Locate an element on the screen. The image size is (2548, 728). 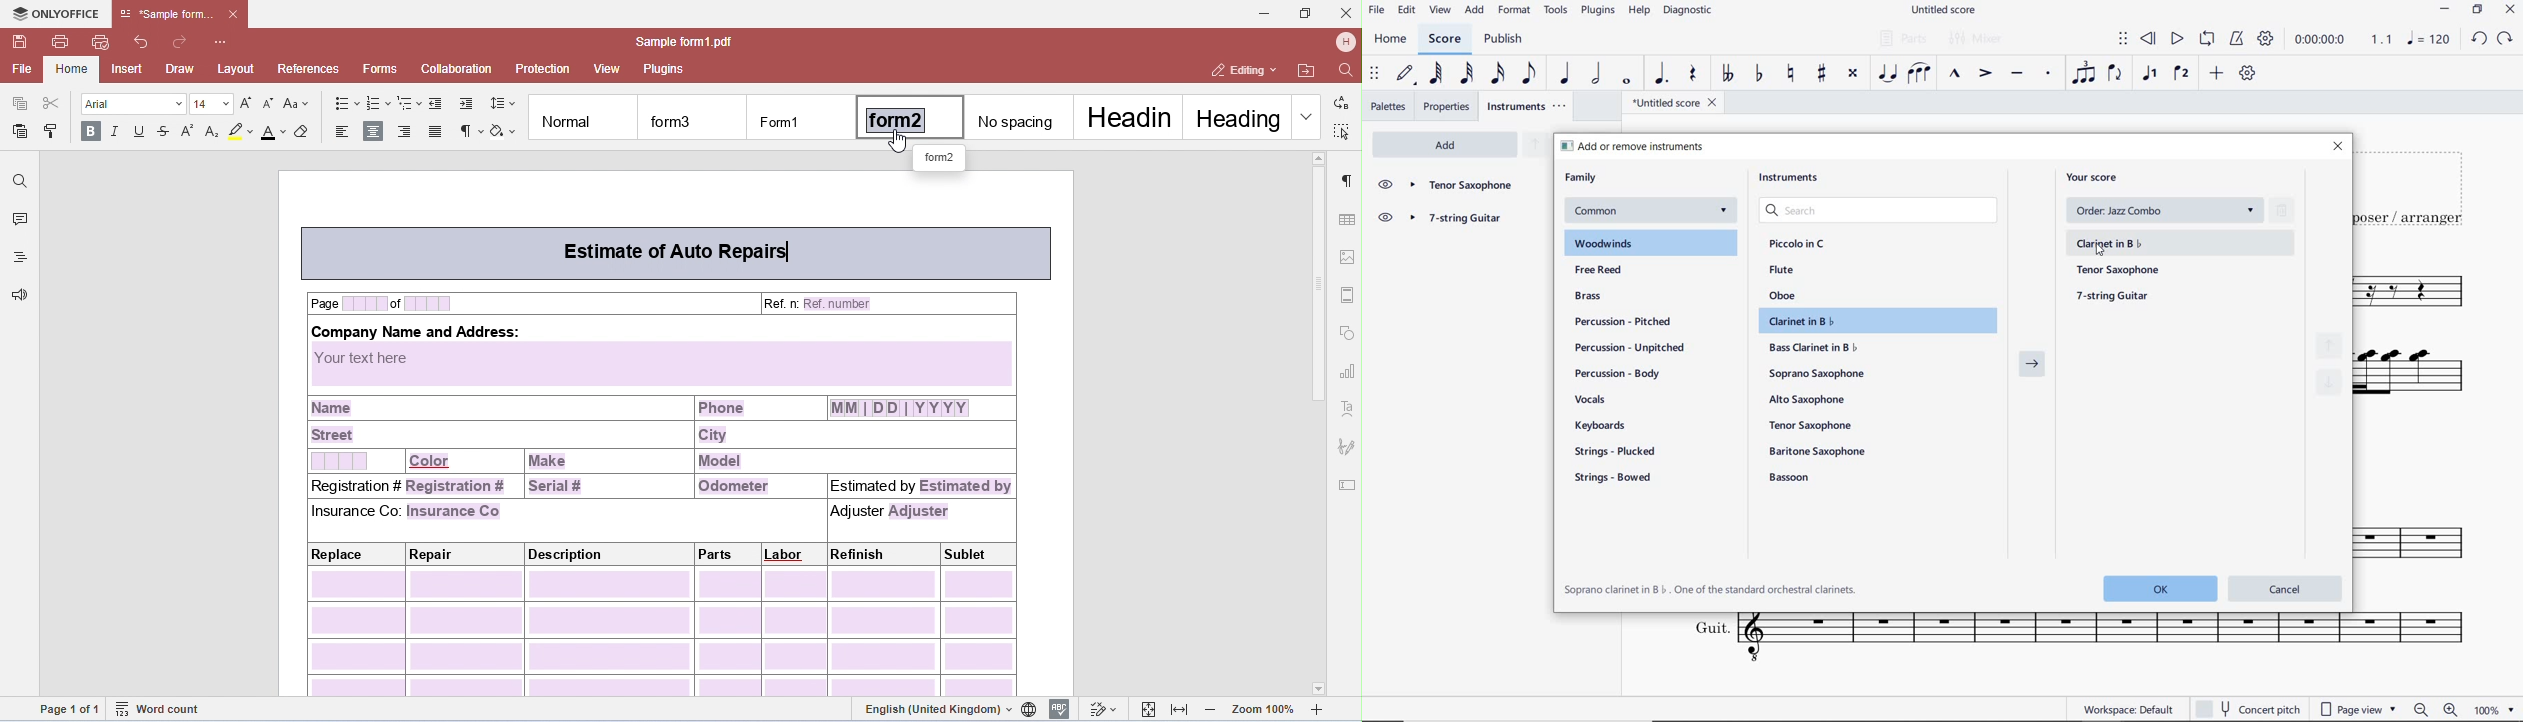
NOTE is located at coordinates (2429, 38).